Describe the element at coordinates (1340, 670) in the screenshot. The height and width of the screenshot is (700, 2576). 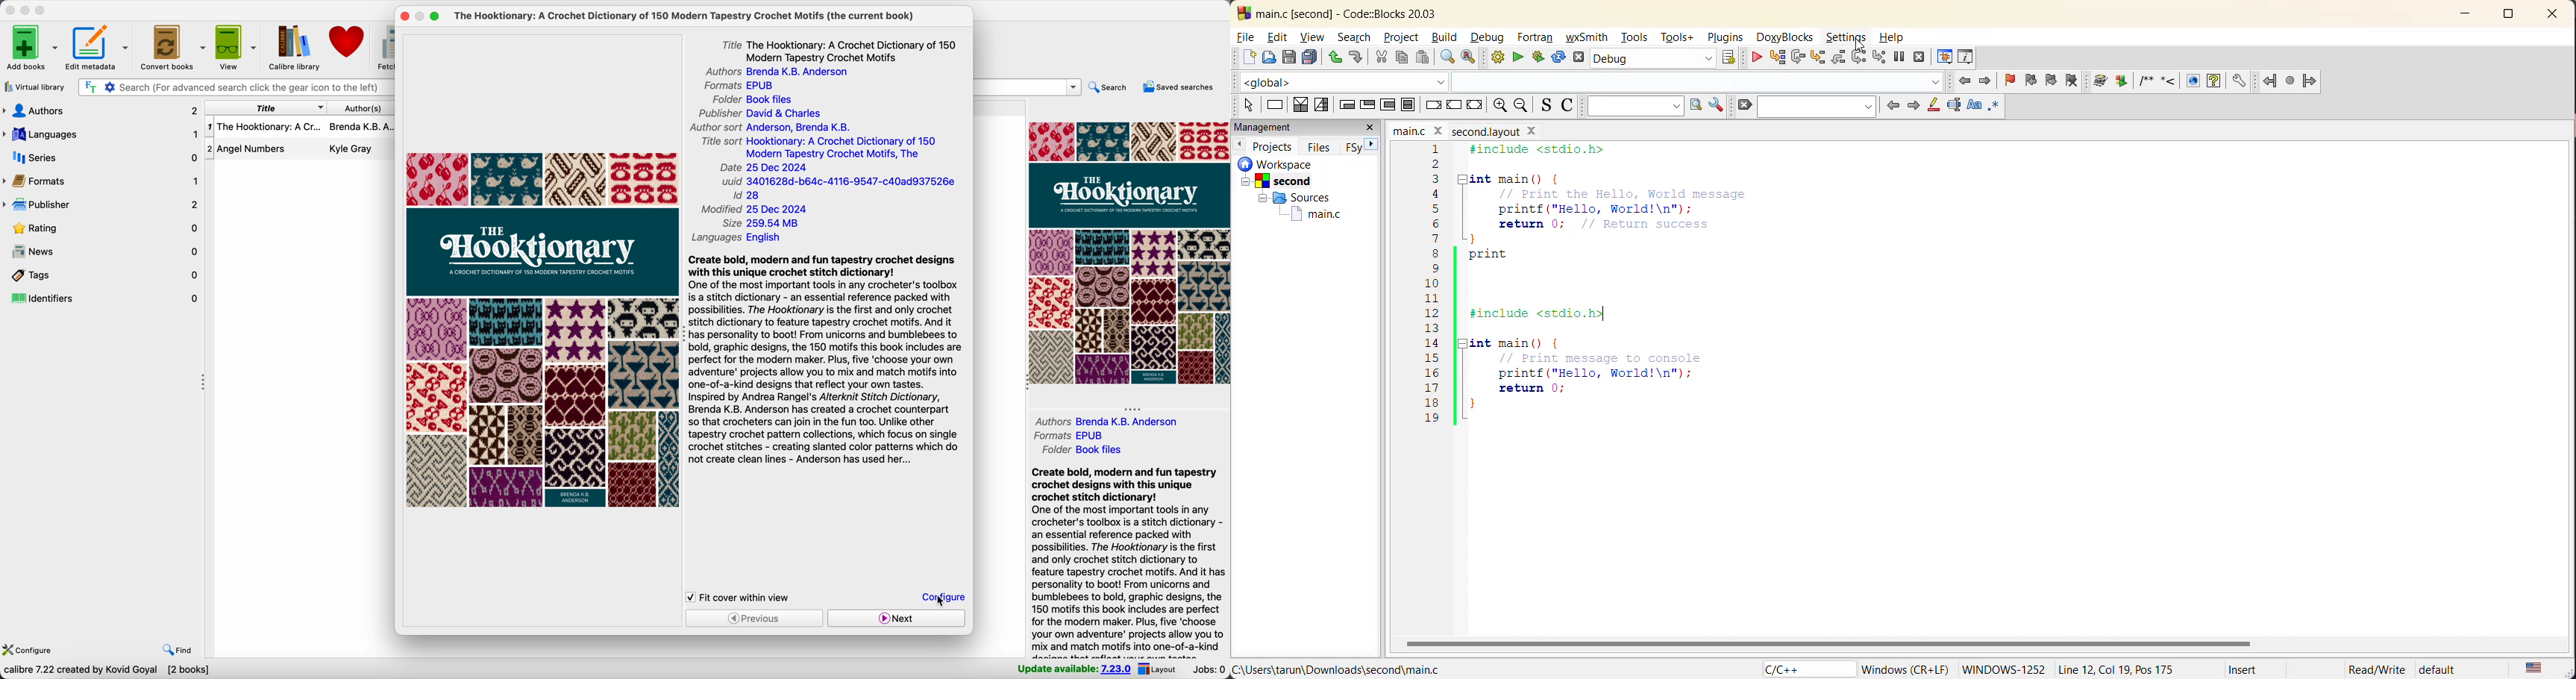
I see `file location` at that location.